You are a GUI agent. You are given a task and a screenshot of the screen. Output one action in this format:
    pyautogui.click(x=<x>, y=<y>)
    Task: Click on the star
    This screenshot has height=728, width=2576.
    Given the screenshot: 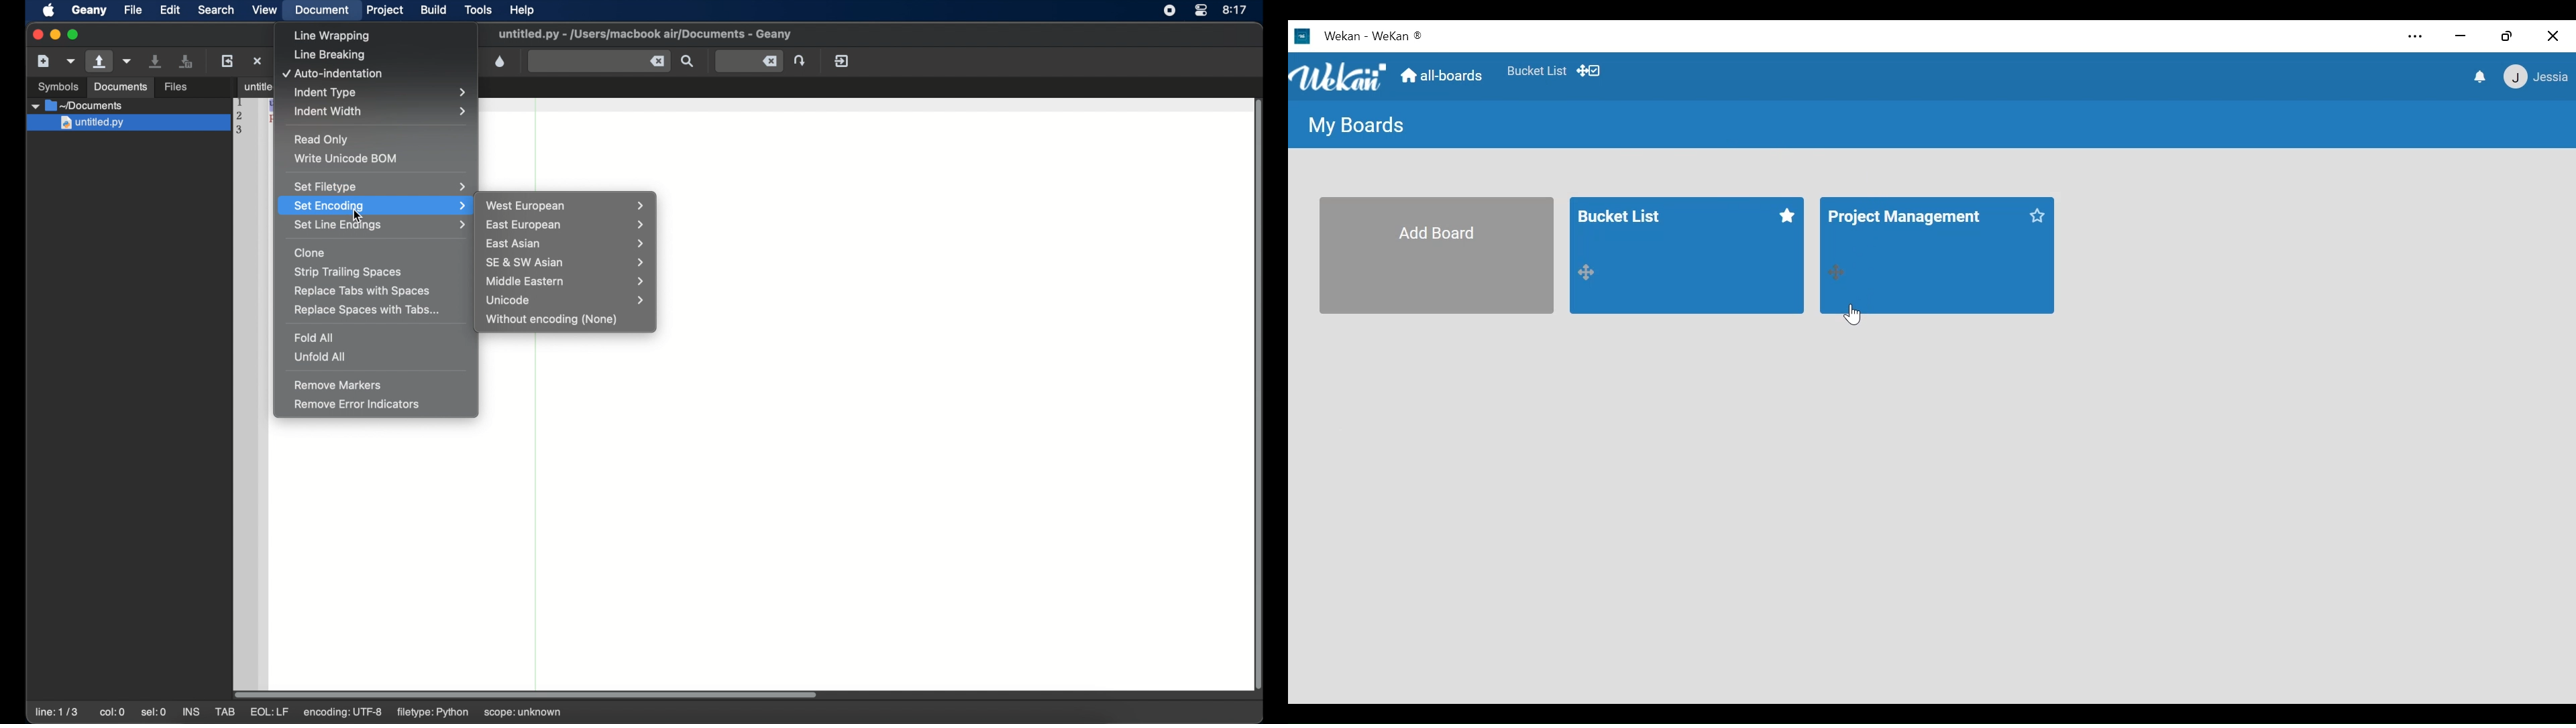 What is the action you would take?
    pyautogui.click(x=1790, y=217)
    